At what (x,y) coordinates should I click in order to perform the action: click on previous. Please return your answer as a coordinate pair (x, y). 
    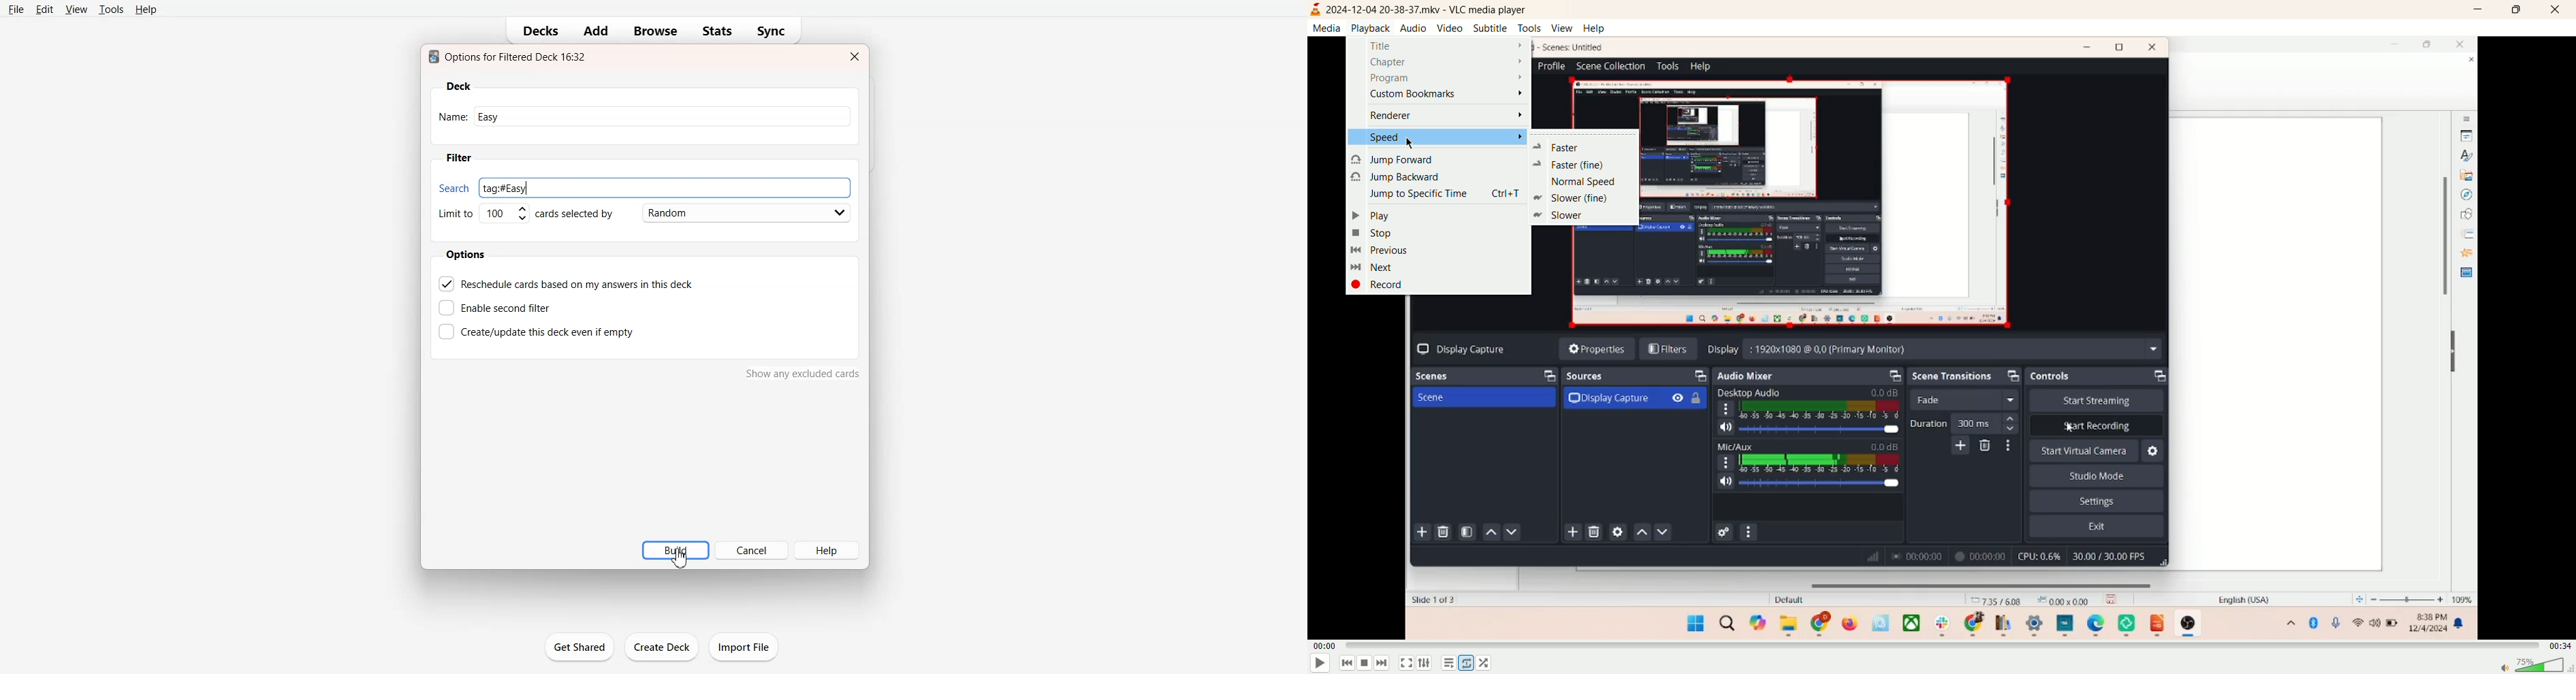
    Looking at the image, I should click on (1346, 665).